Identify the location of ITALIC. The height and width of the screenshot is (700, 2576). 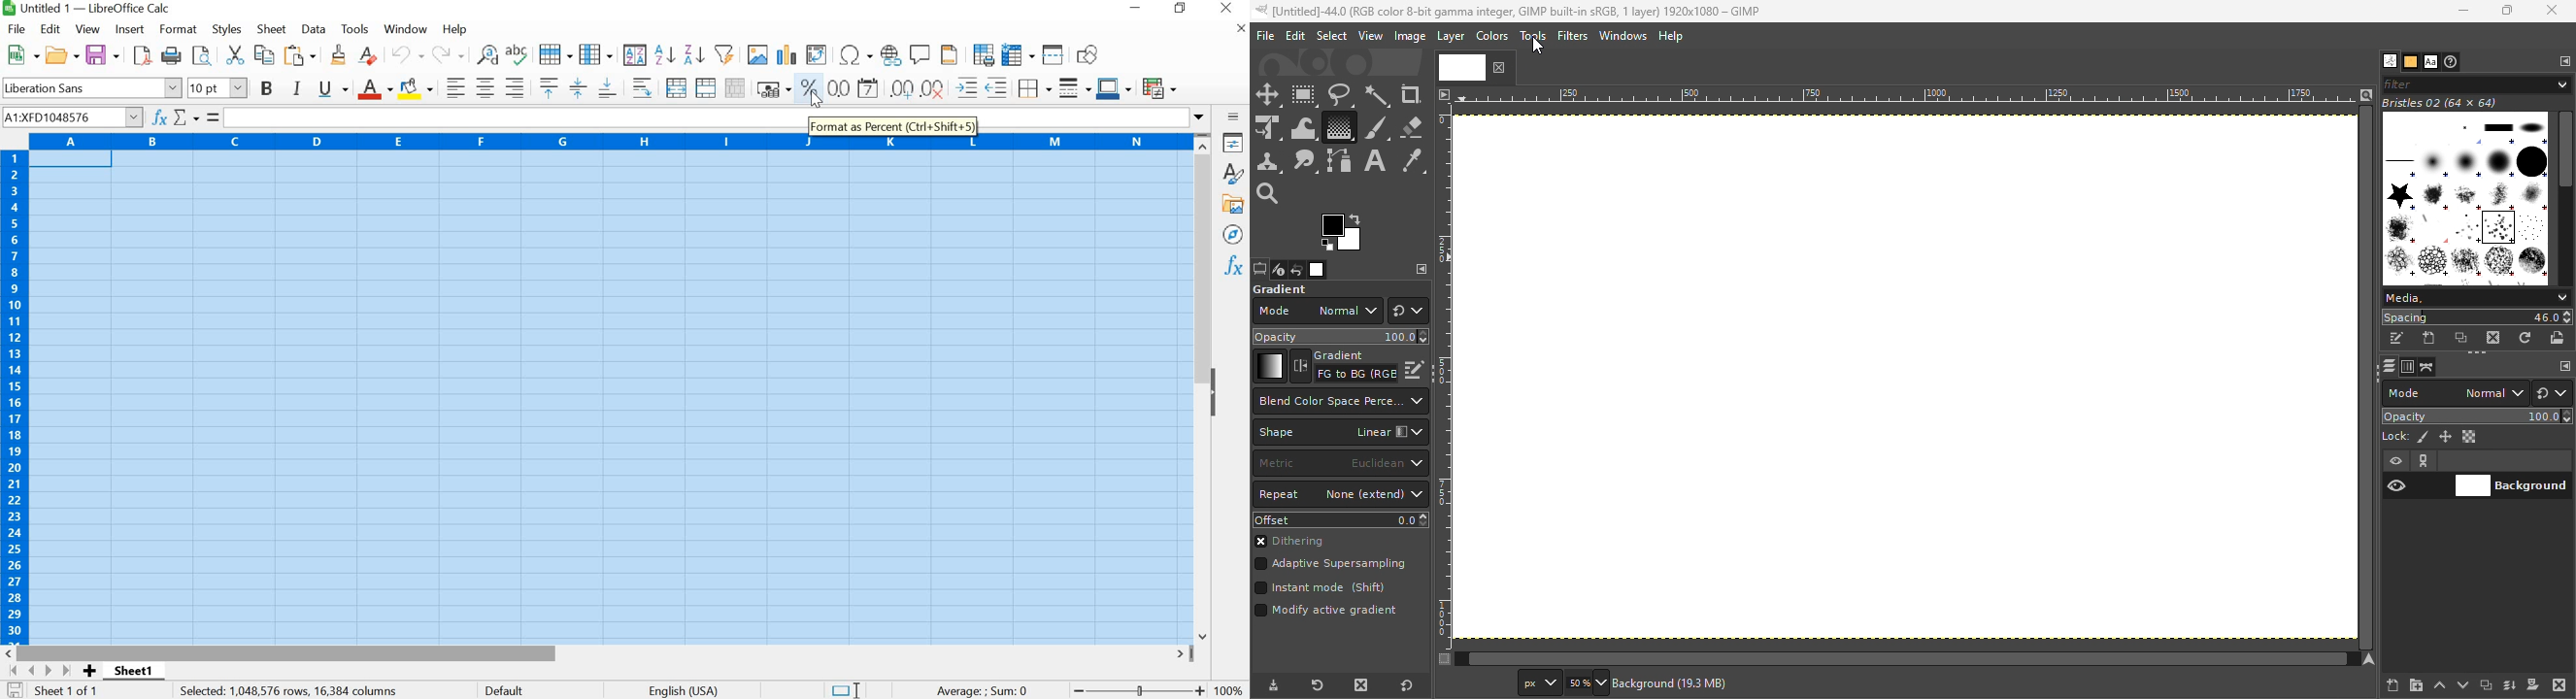
(297, 89).